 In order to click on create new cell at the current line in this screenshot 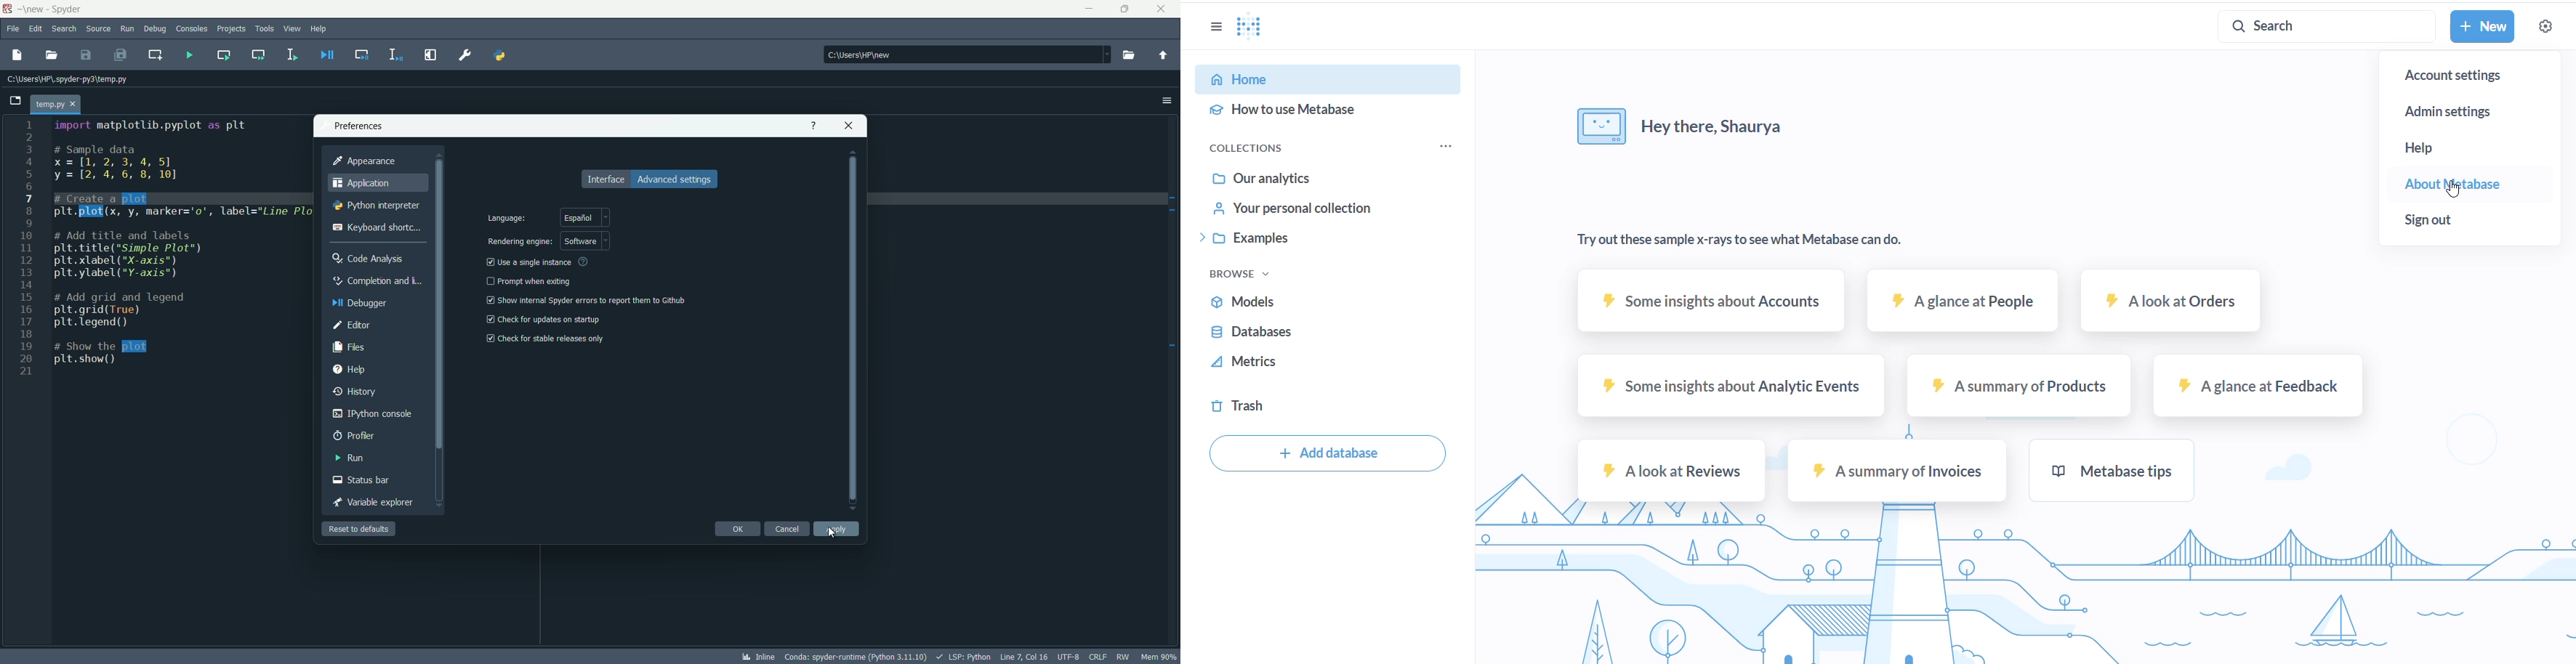, I will do `click(154, 54)`.